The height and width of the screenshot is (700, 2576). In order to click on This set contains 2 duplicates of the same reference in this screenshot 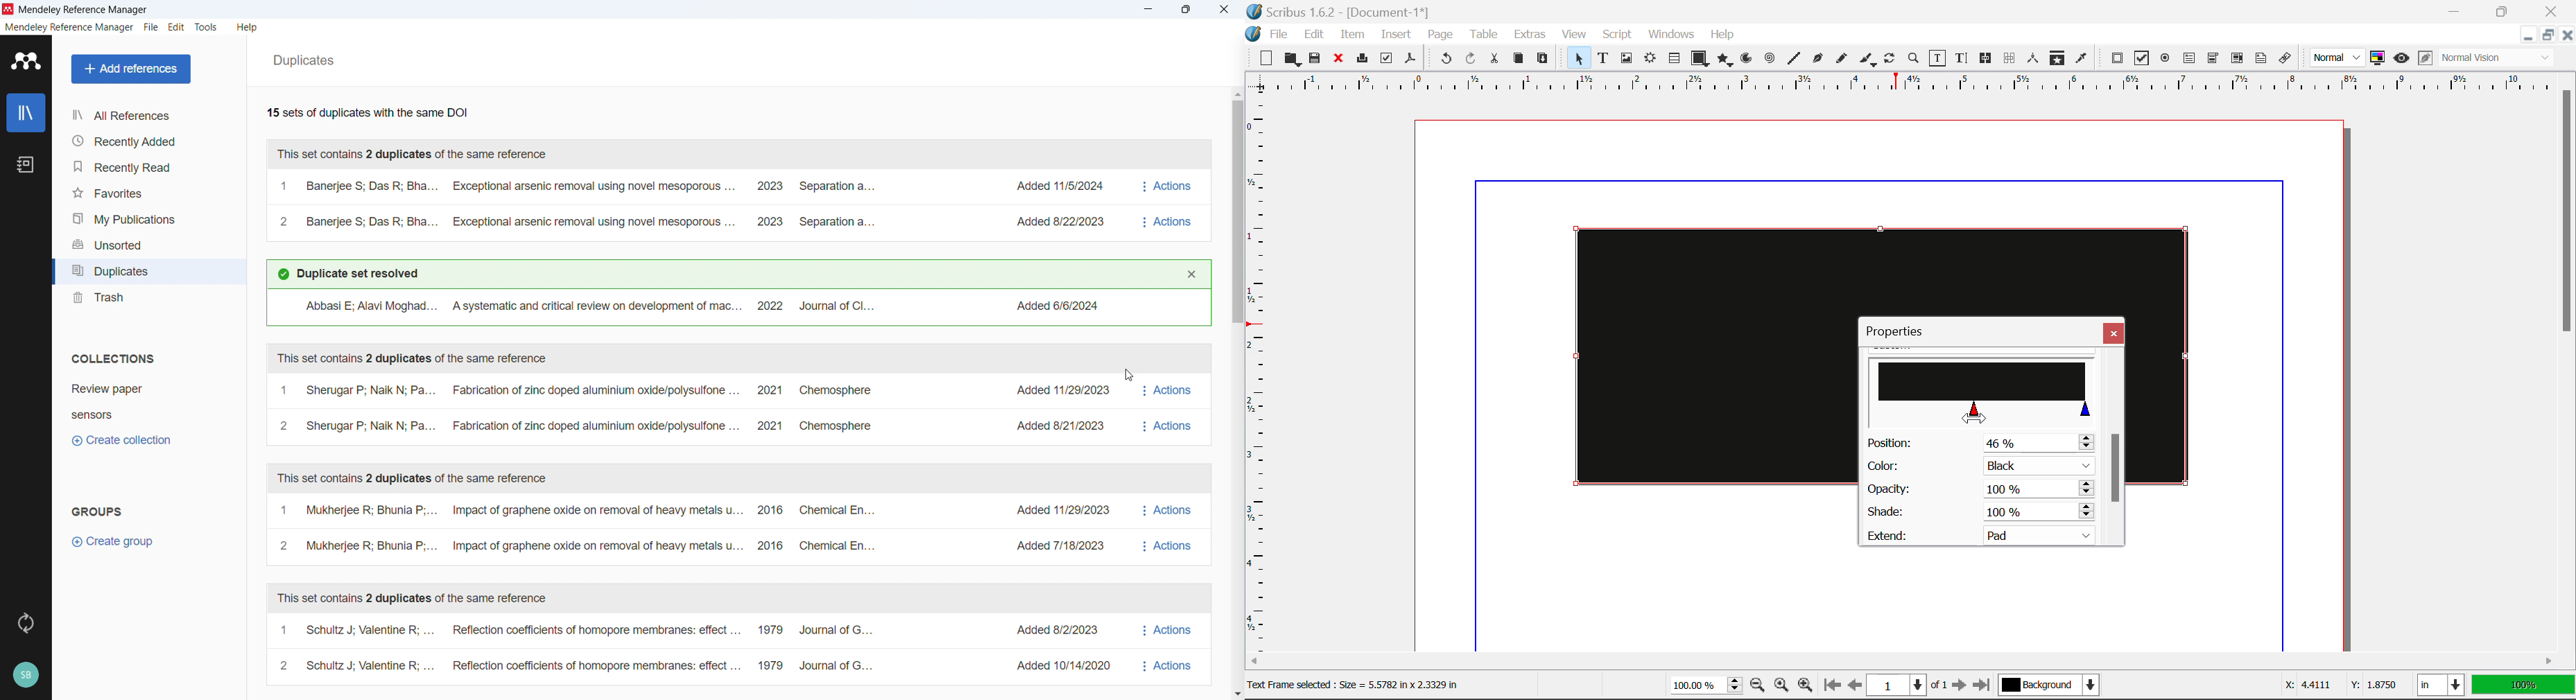, I will do `click(413, 356)`.